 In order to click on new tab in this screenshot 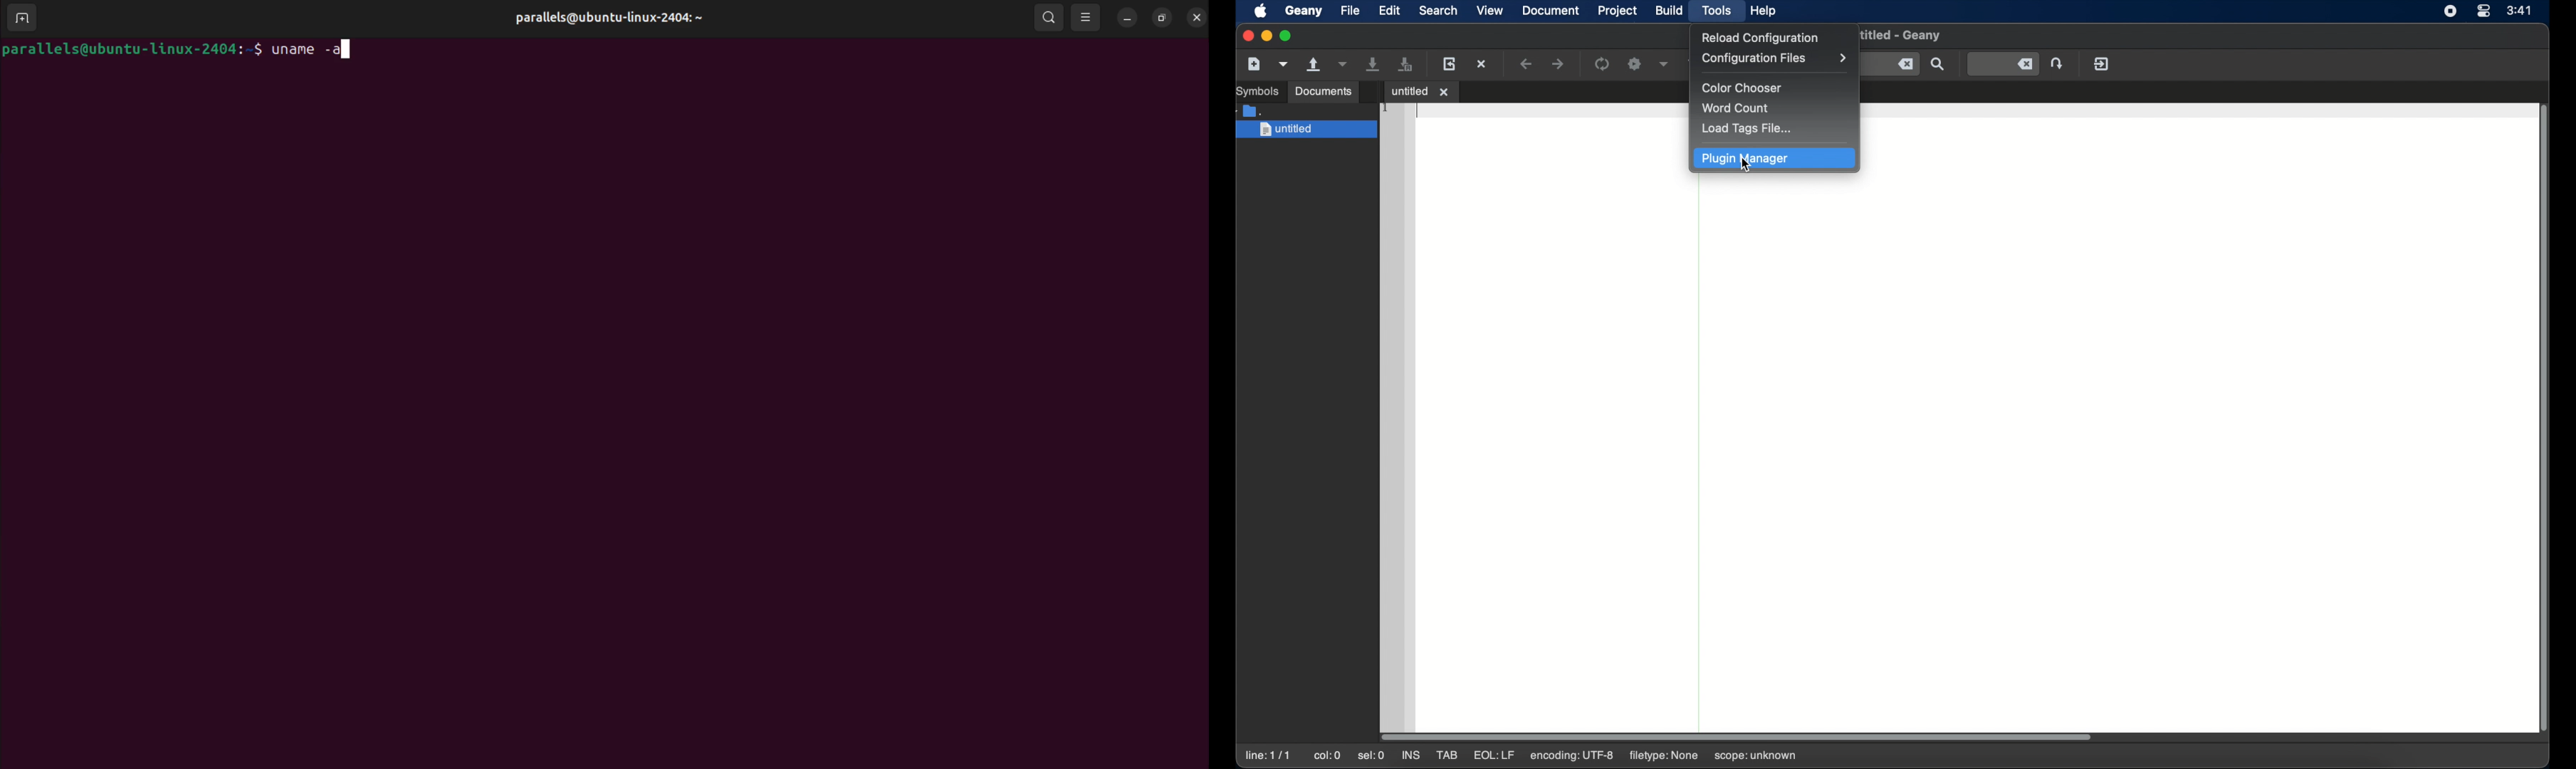, I will do `click(27, 19)`.